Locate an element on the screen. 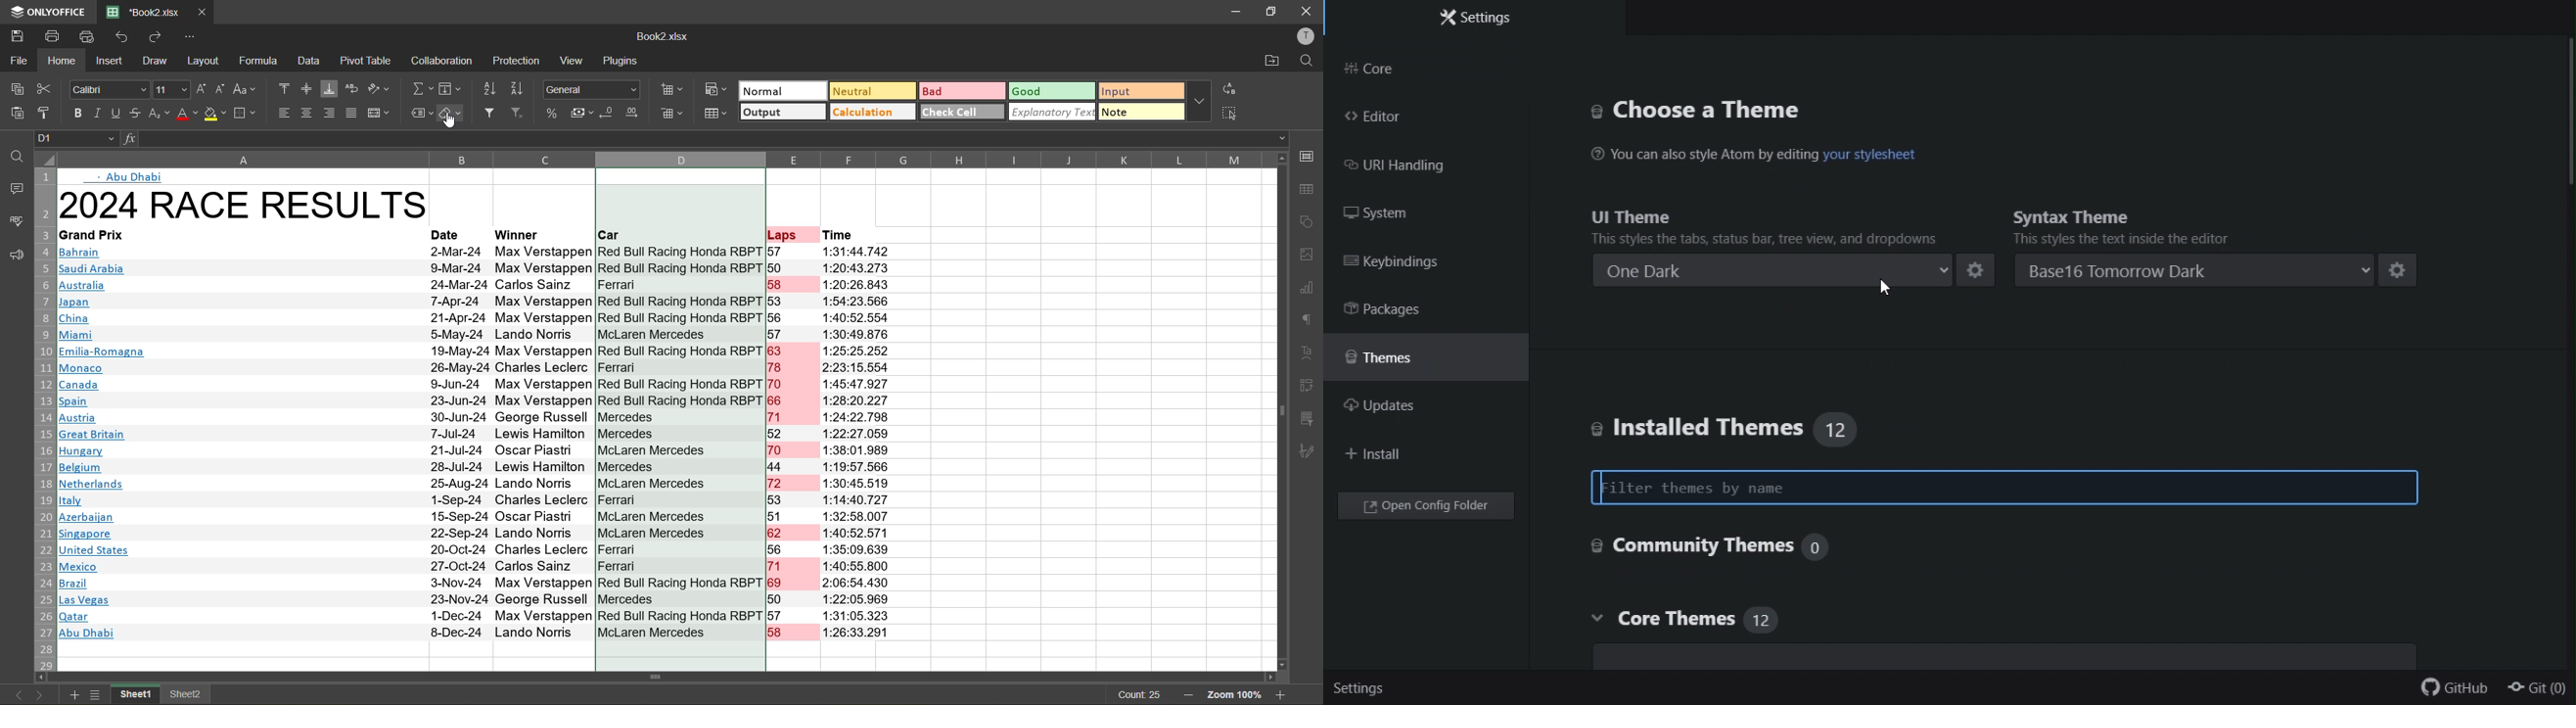 This screenshot has height=728, width=2576. Netherlands 25-Aug-24 Lando Norris McLaren Mercedes 72 1:30:45.519 is located at coordinates (475, 484).